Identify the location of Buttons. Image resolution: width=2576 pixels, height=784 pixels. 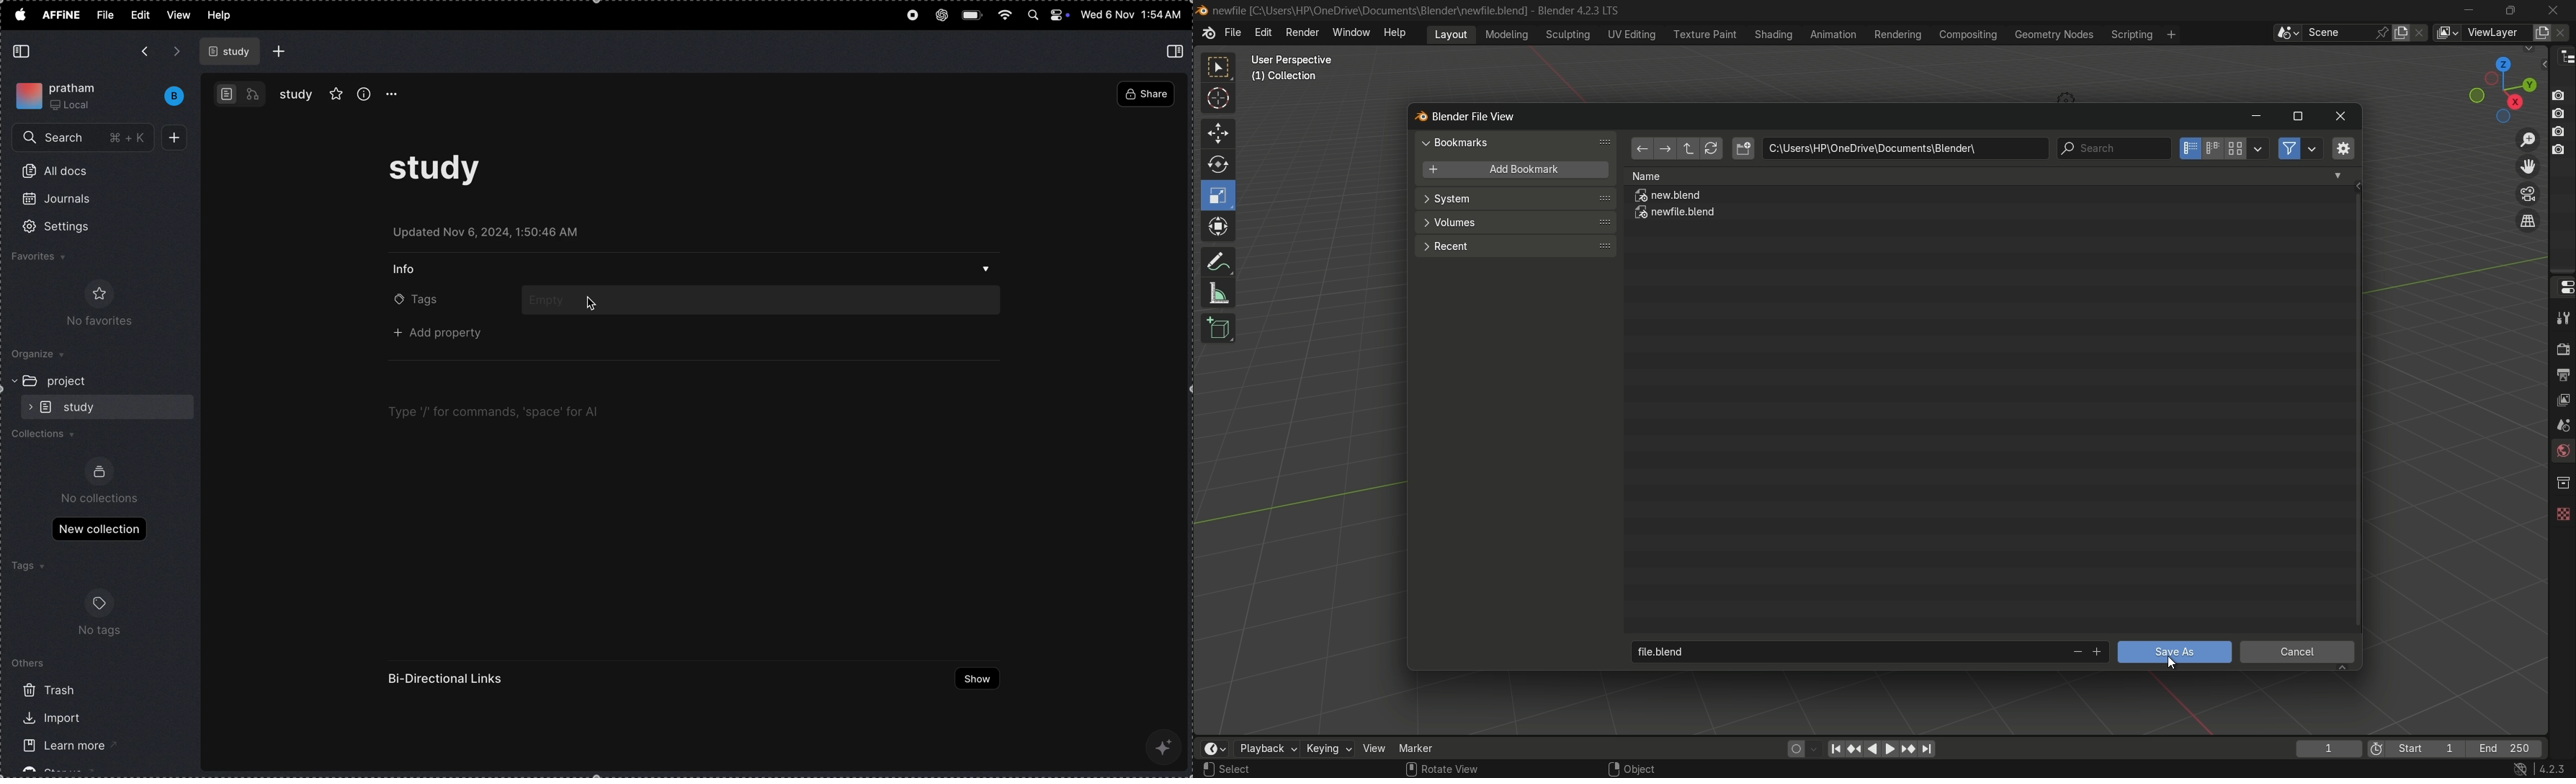
(2564, 121).